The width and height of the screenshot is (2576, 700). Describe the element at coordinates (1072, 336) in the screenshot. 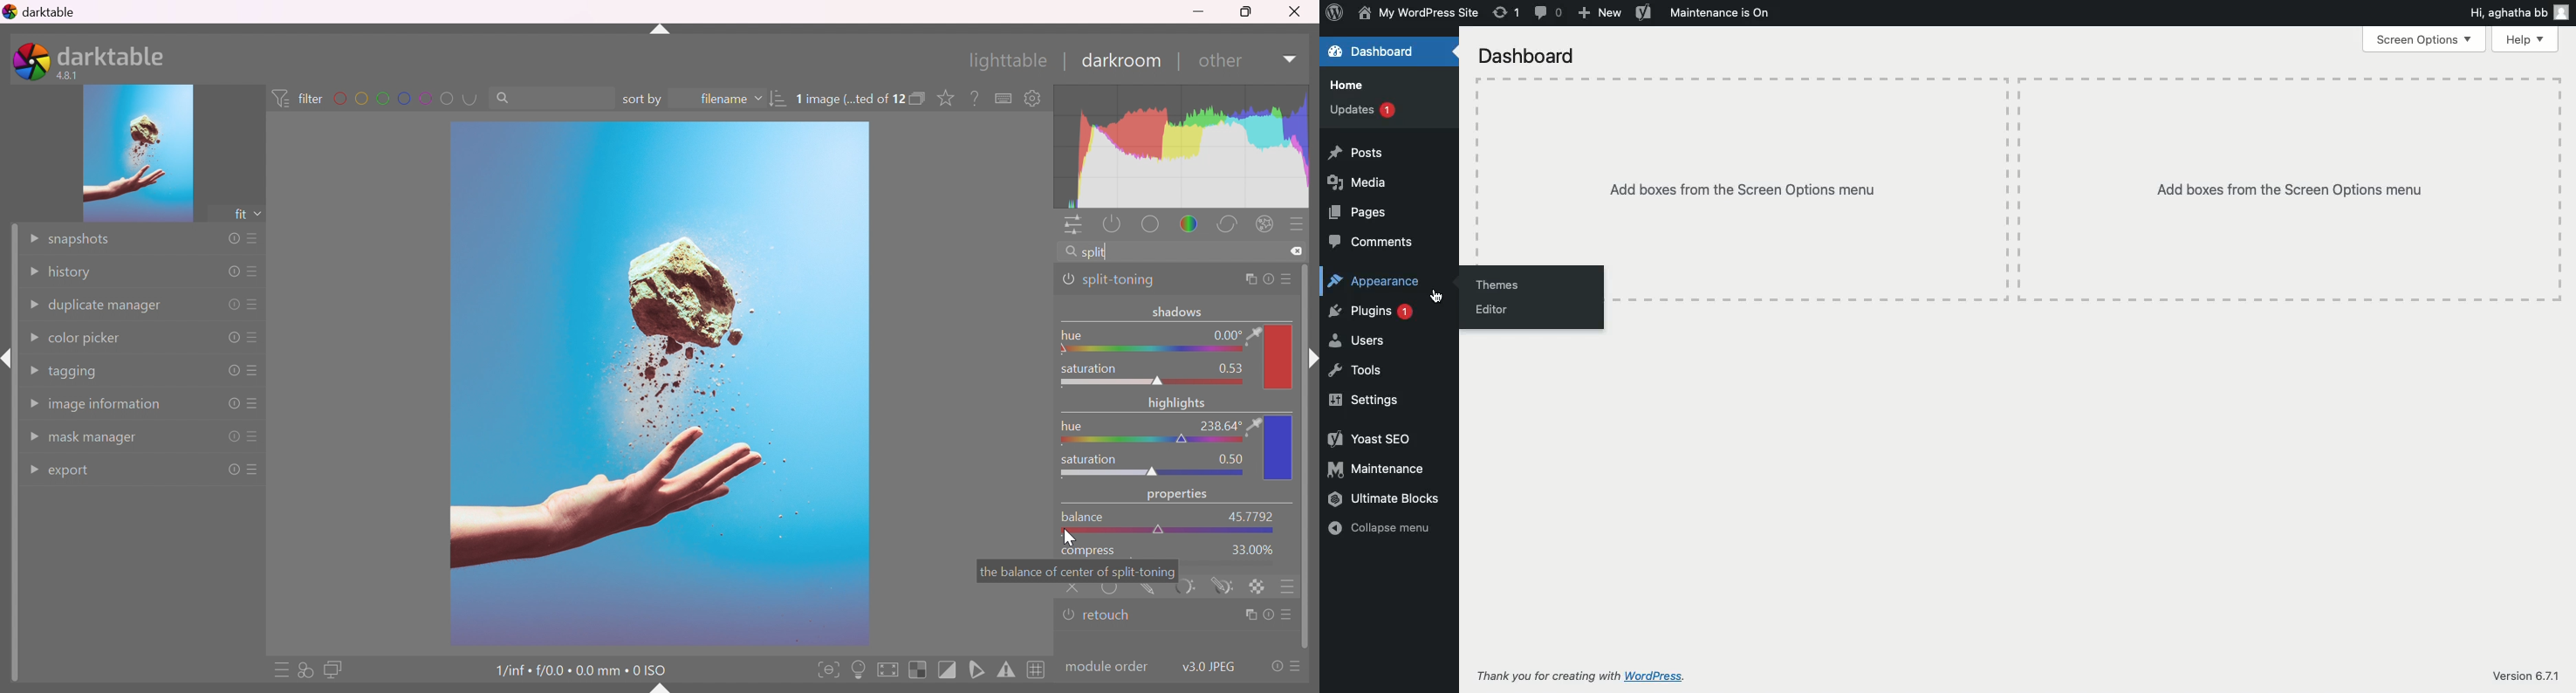

I see `hue` at that location.